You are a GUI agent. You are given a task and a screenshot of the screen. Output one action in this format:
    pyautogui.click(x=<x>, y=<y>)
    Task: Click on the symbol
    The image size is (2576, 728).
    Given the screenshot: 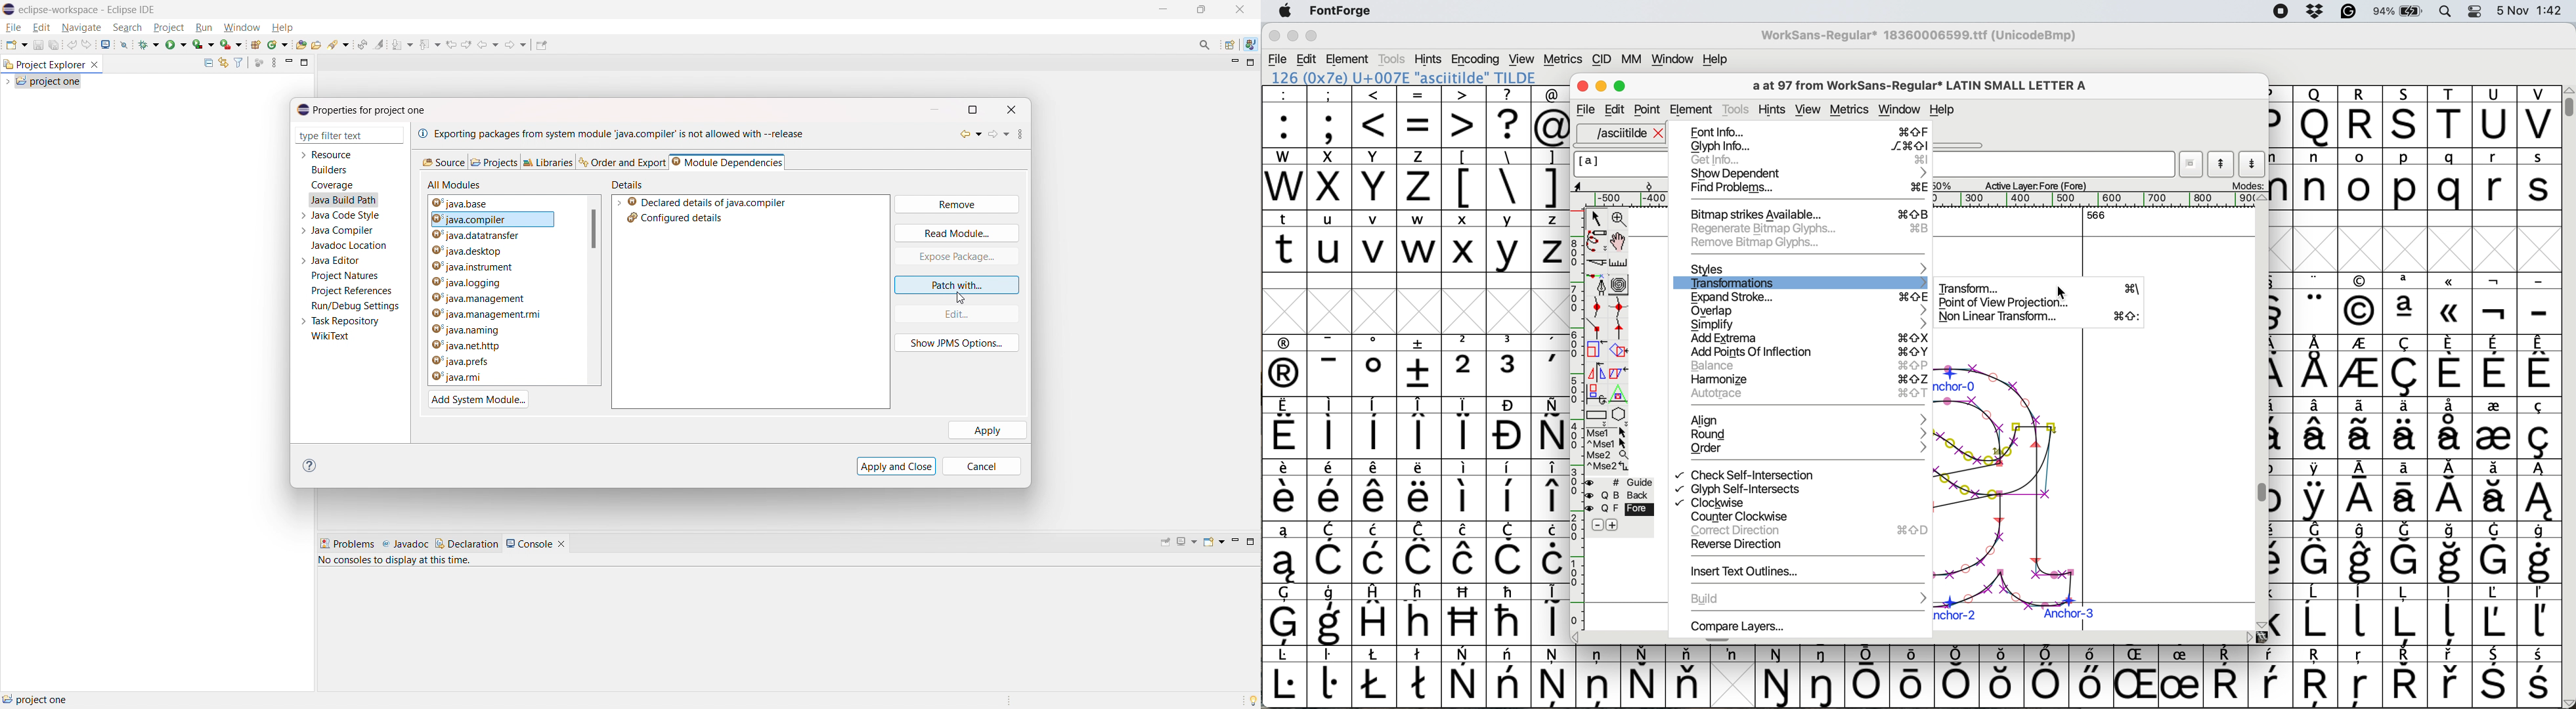 What is the action you would take?
    pyautogui.click(x=2451, y=426)
    